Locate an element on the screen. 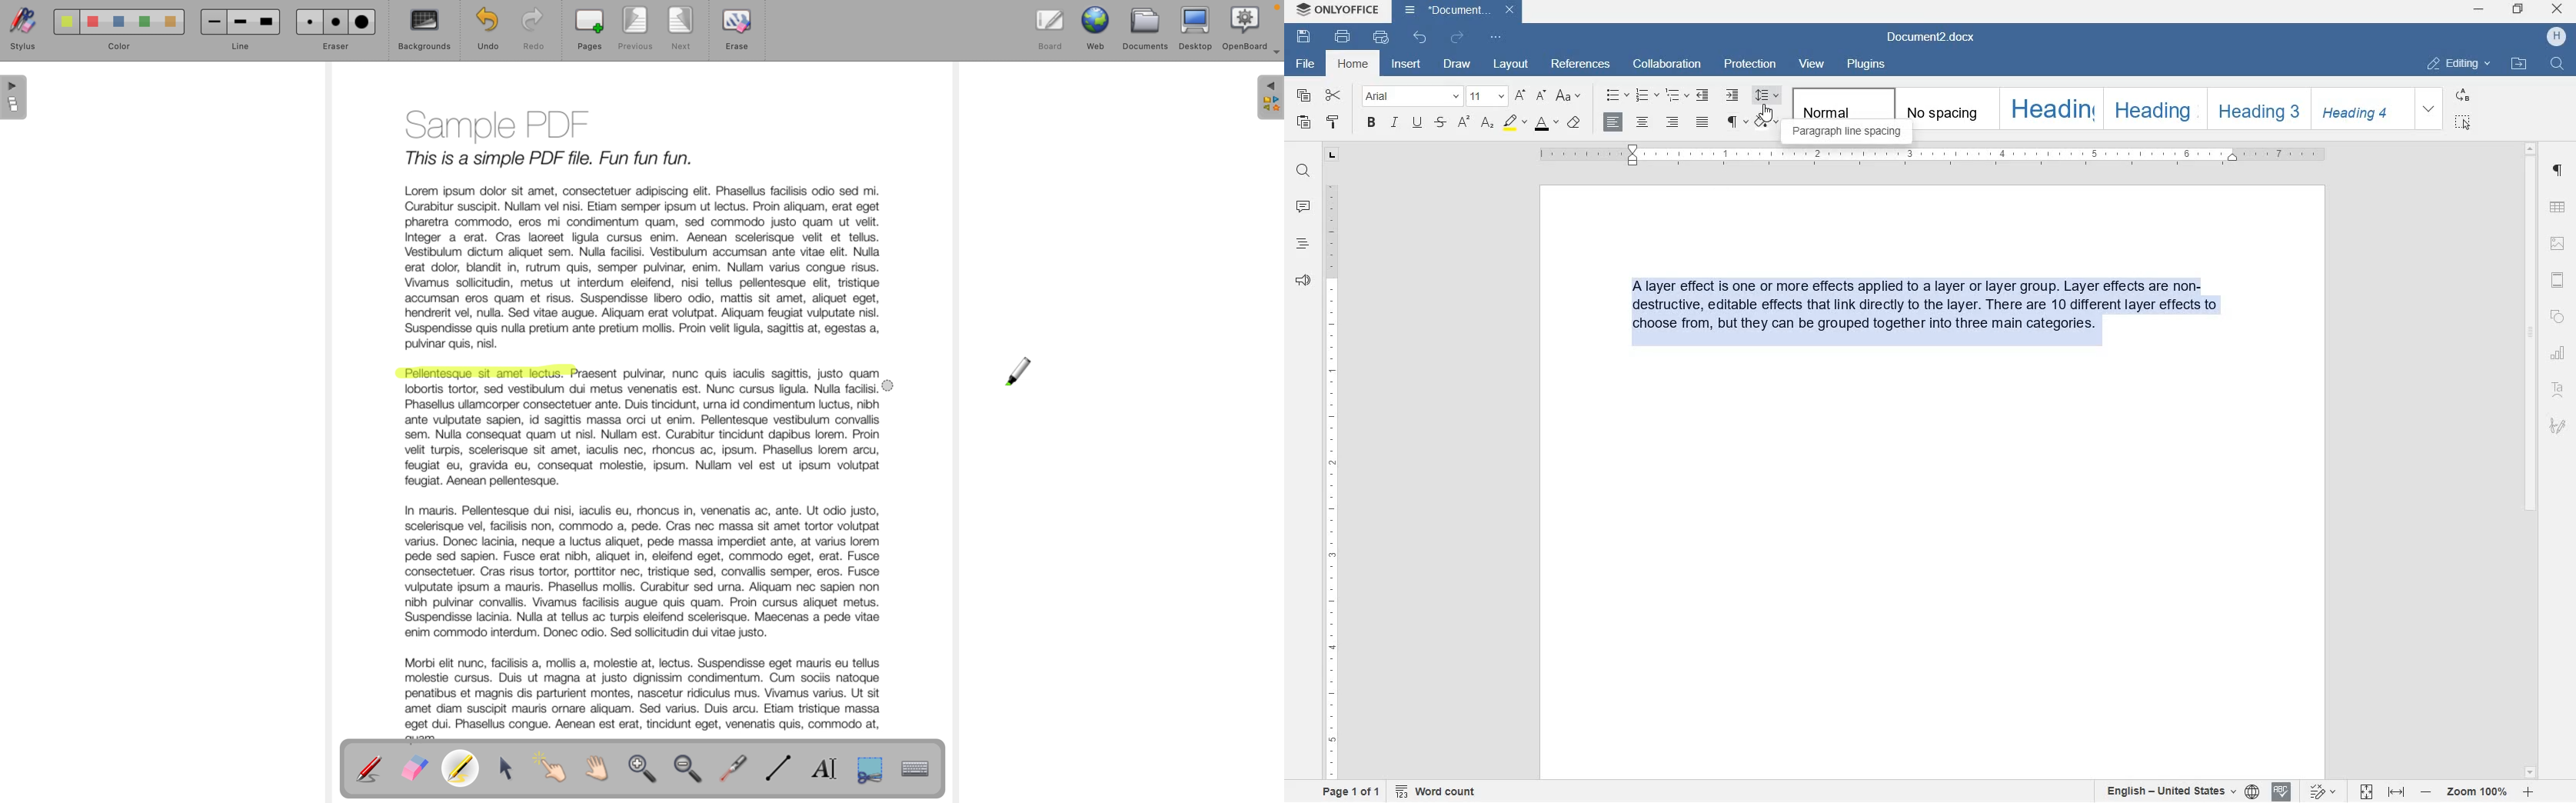 The height and width of the screenshot is (812, 2576). layout is located at coordinates (1509, 63).